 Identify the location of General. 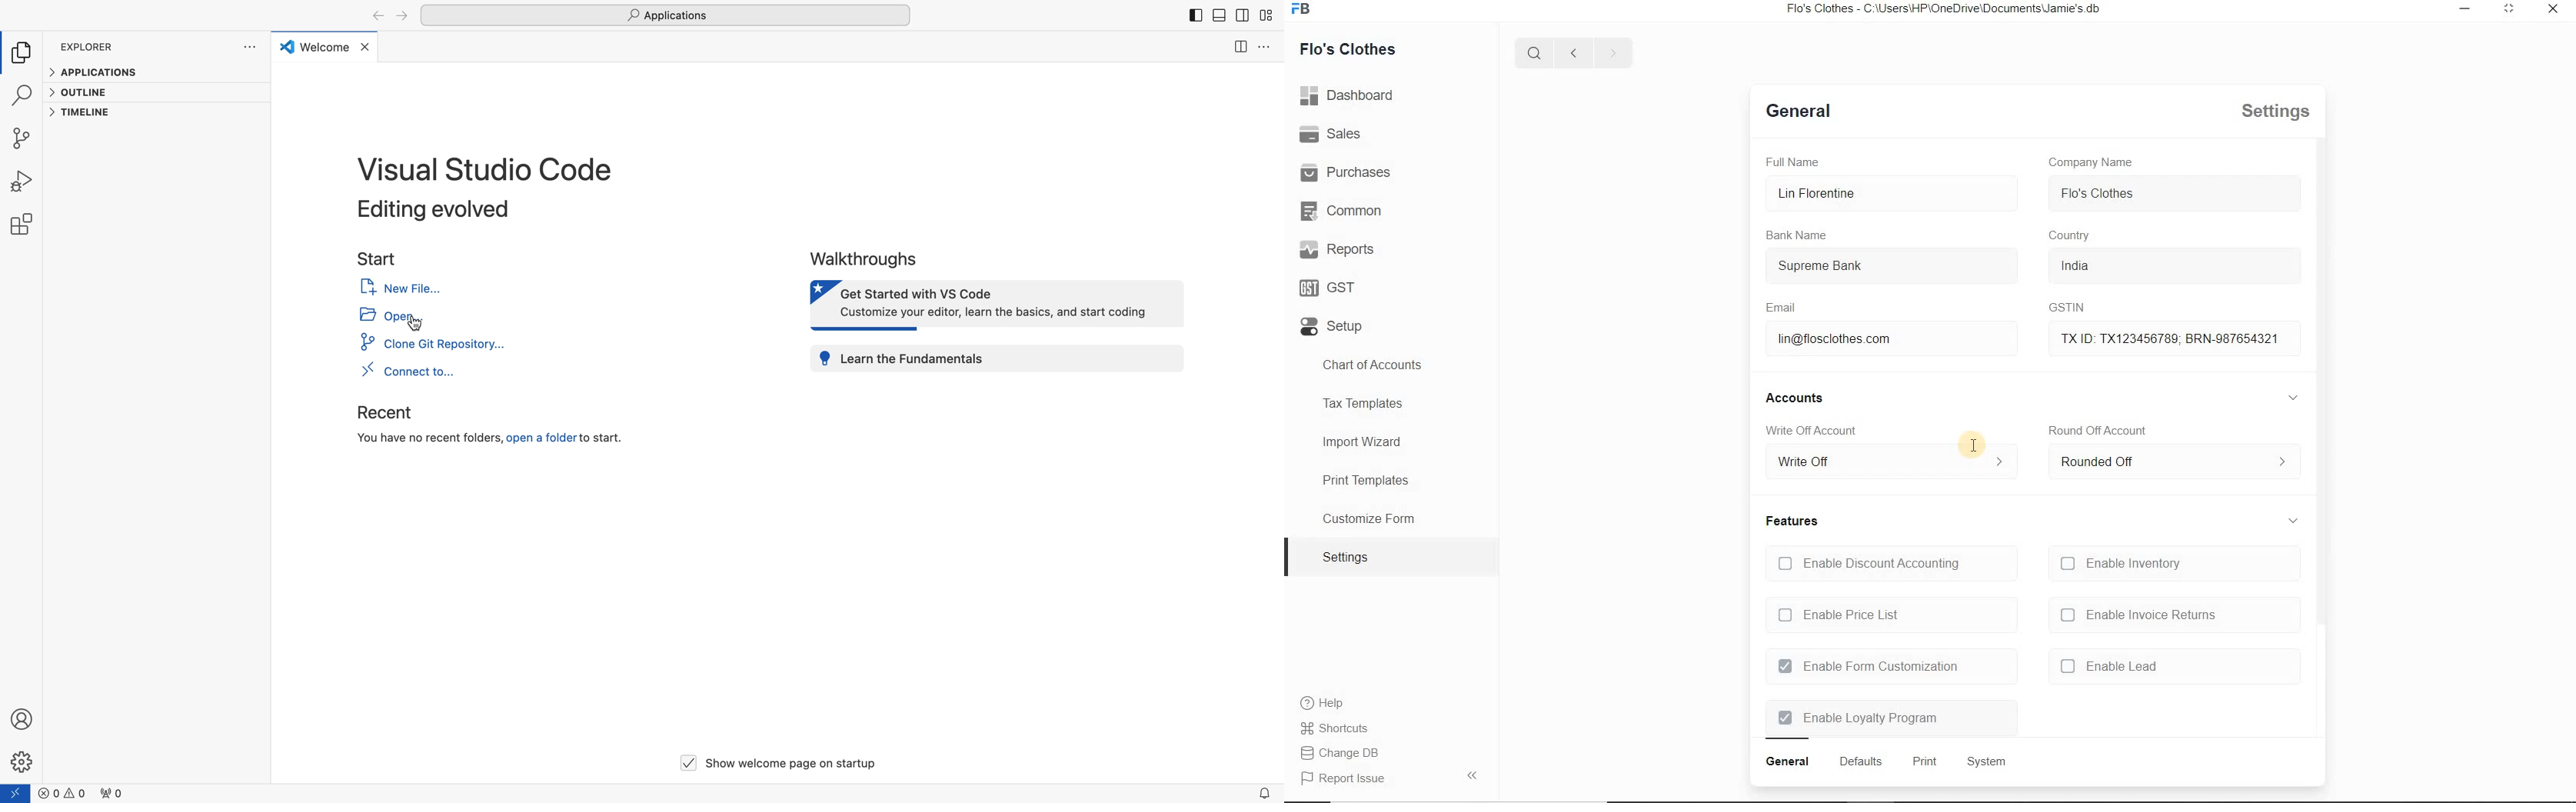
(1786, 761).